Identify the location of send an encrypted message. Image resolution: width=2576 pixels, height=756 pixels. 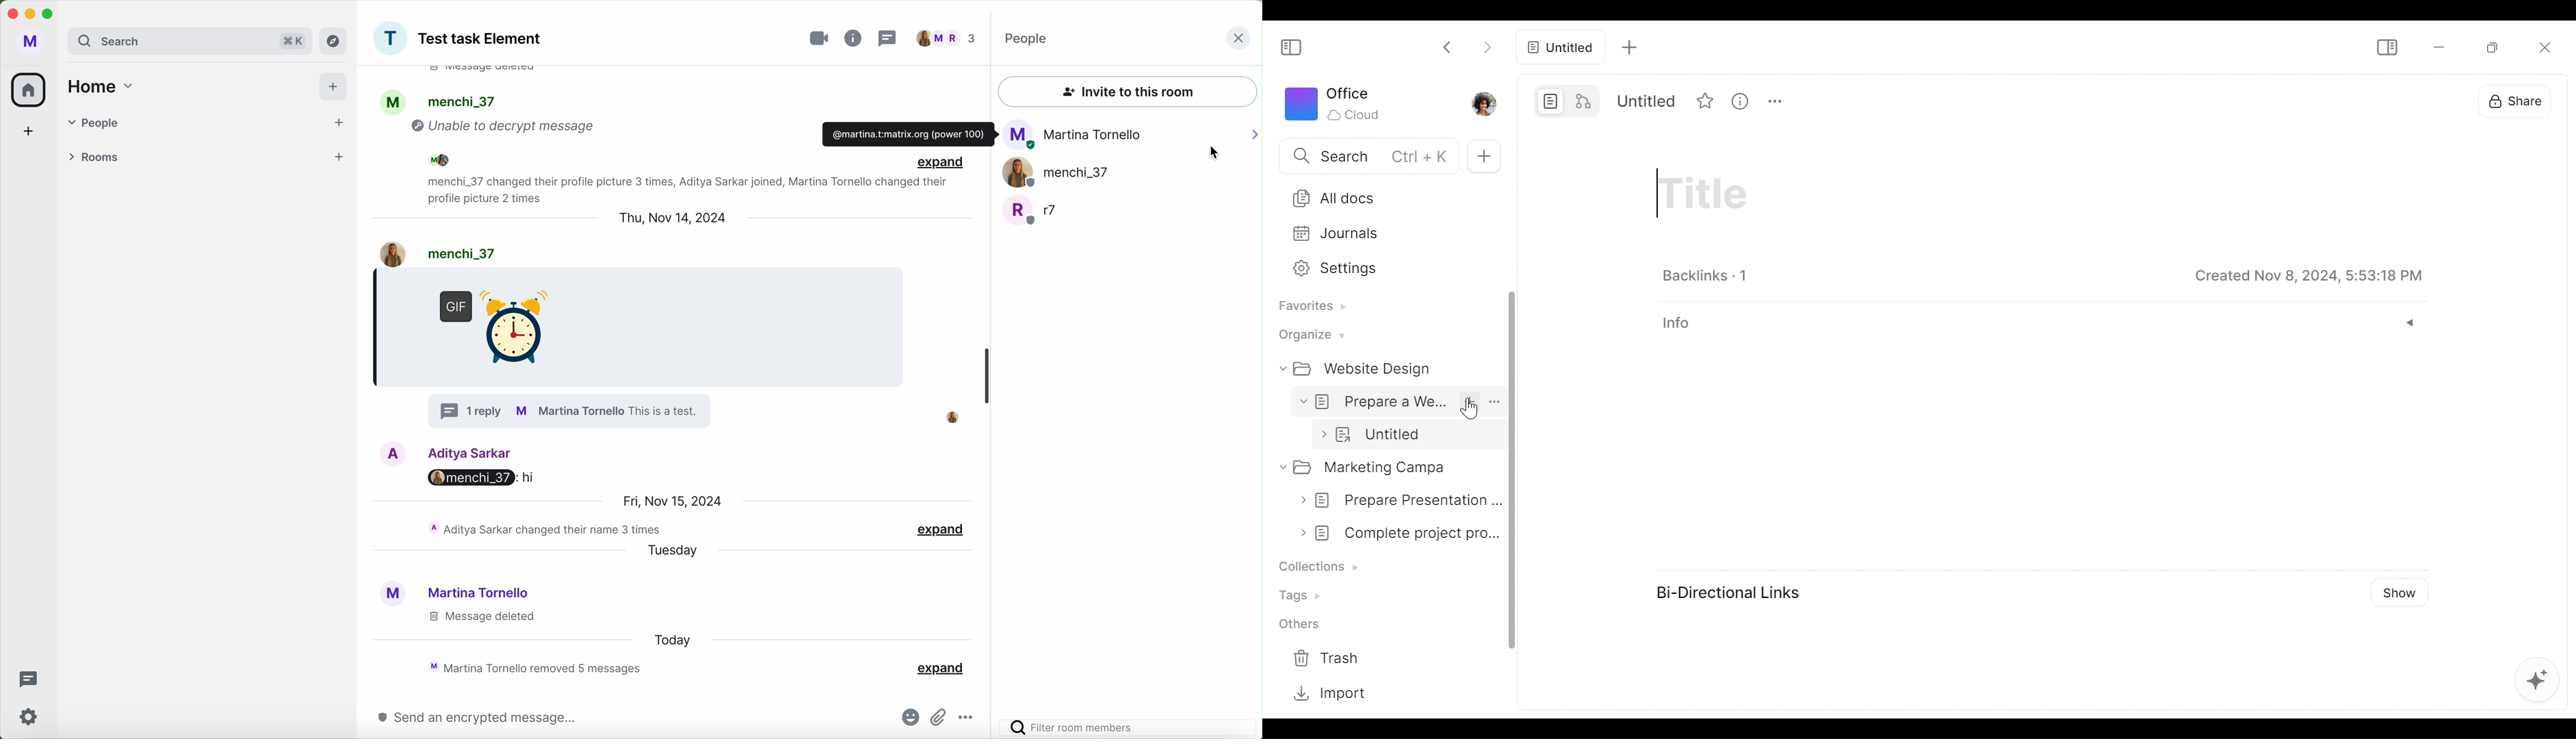
(470, 718).